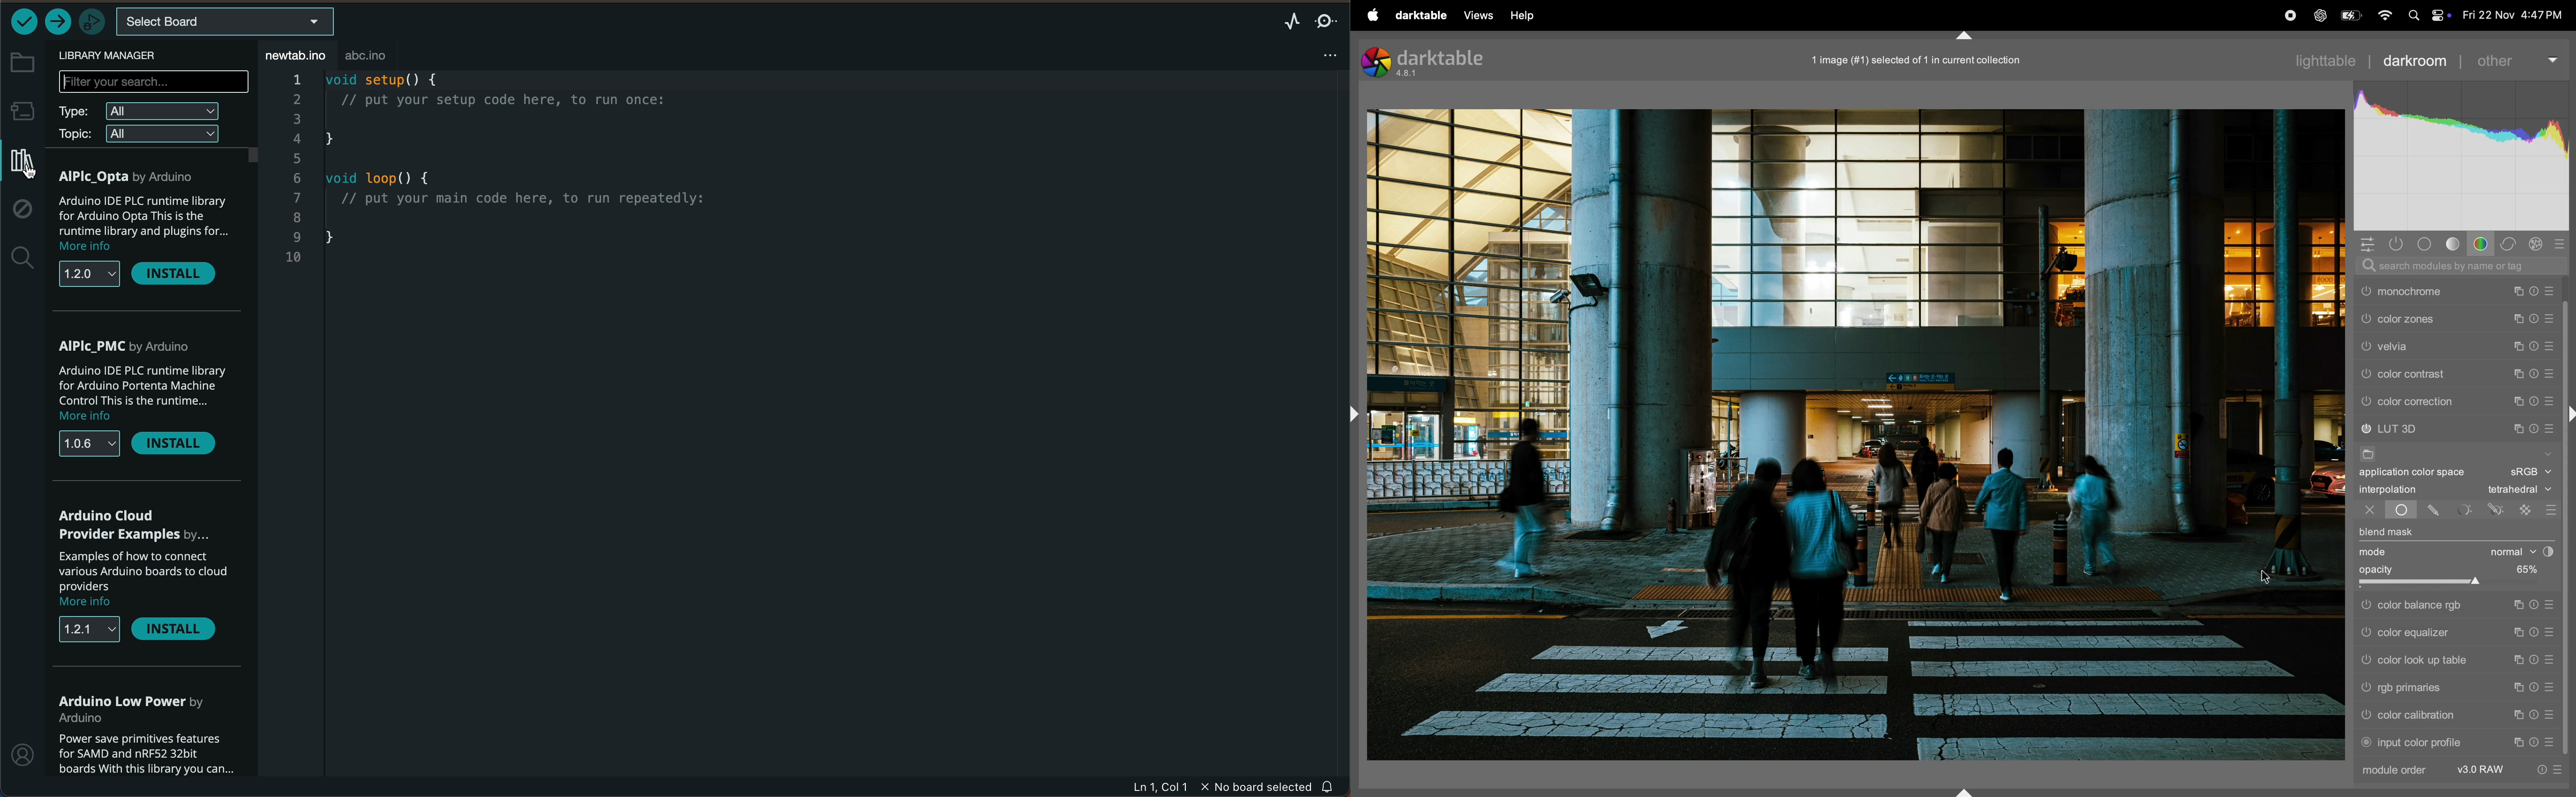 This screenshot has width=2576, height=812. I want to click on record, so click(2286, 15).